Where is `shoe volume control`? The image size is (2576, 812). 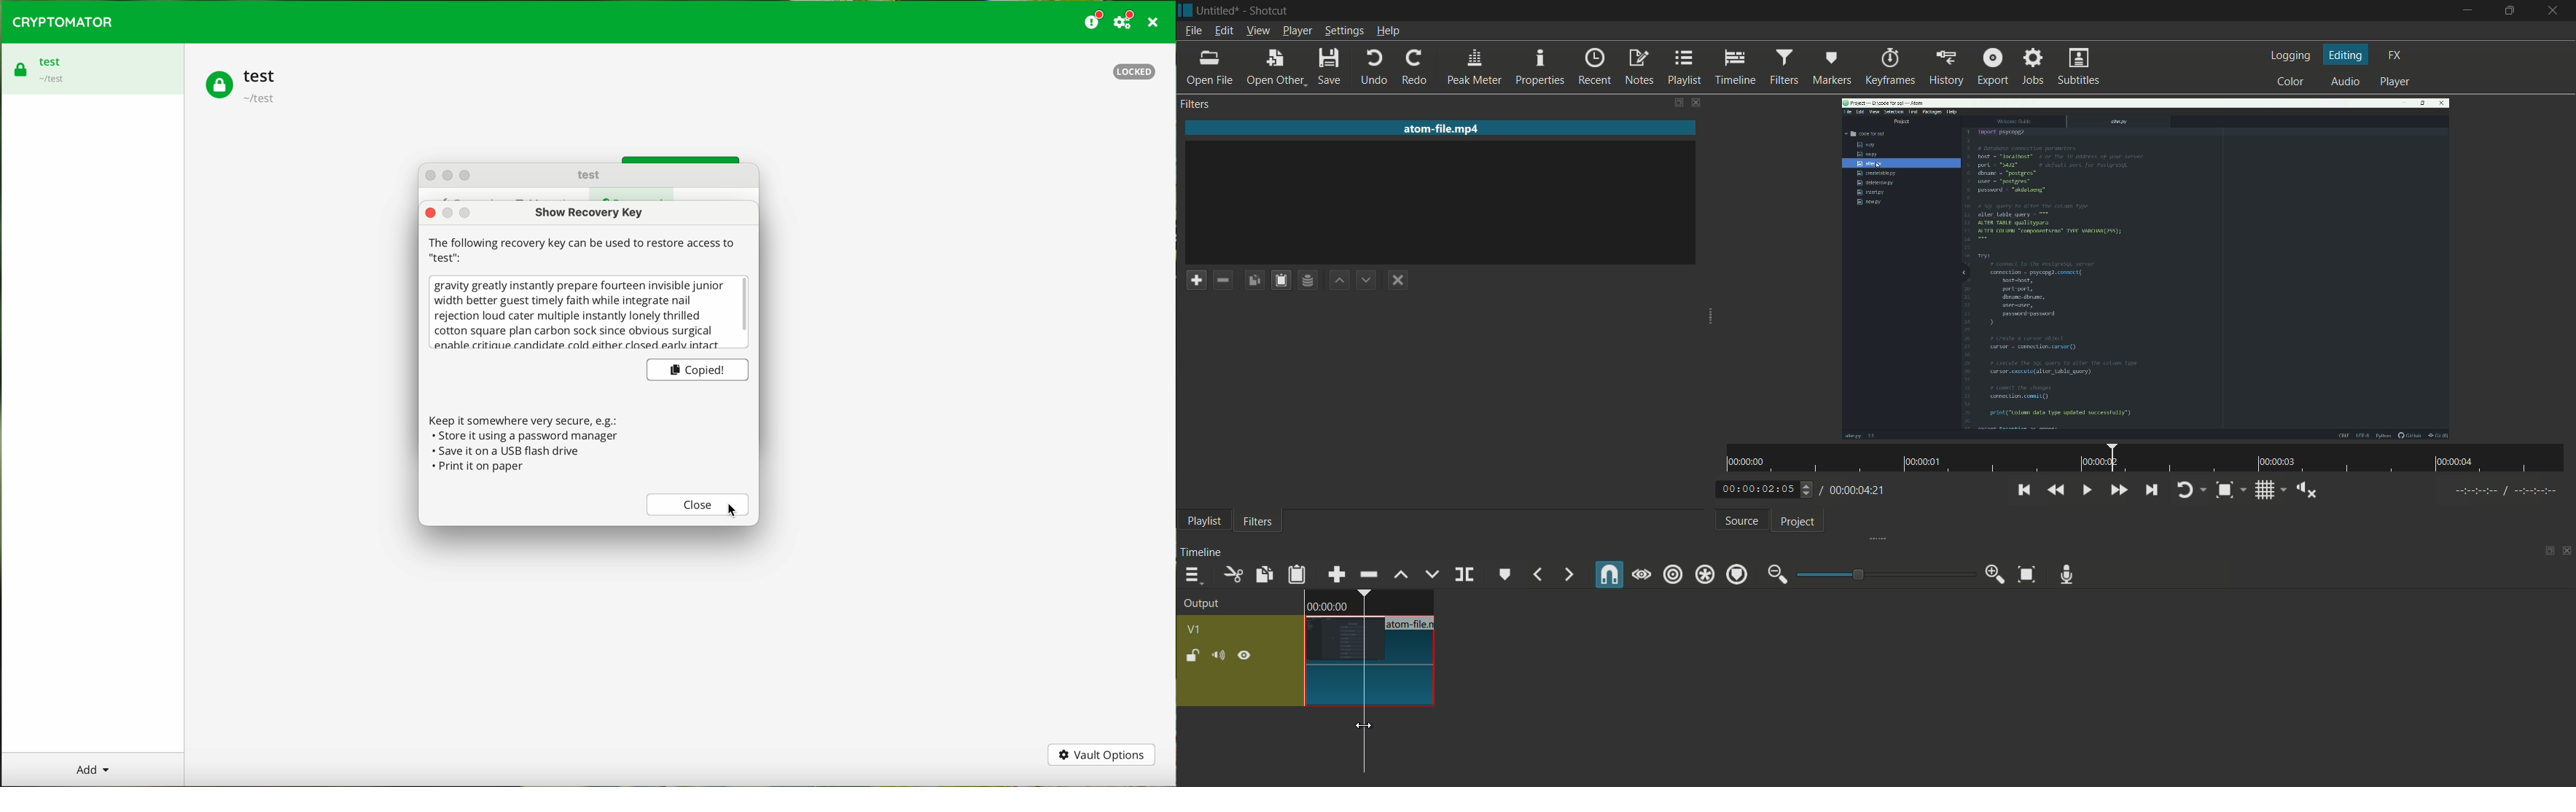
shoe volume control is located at coordinates (2308, 490).